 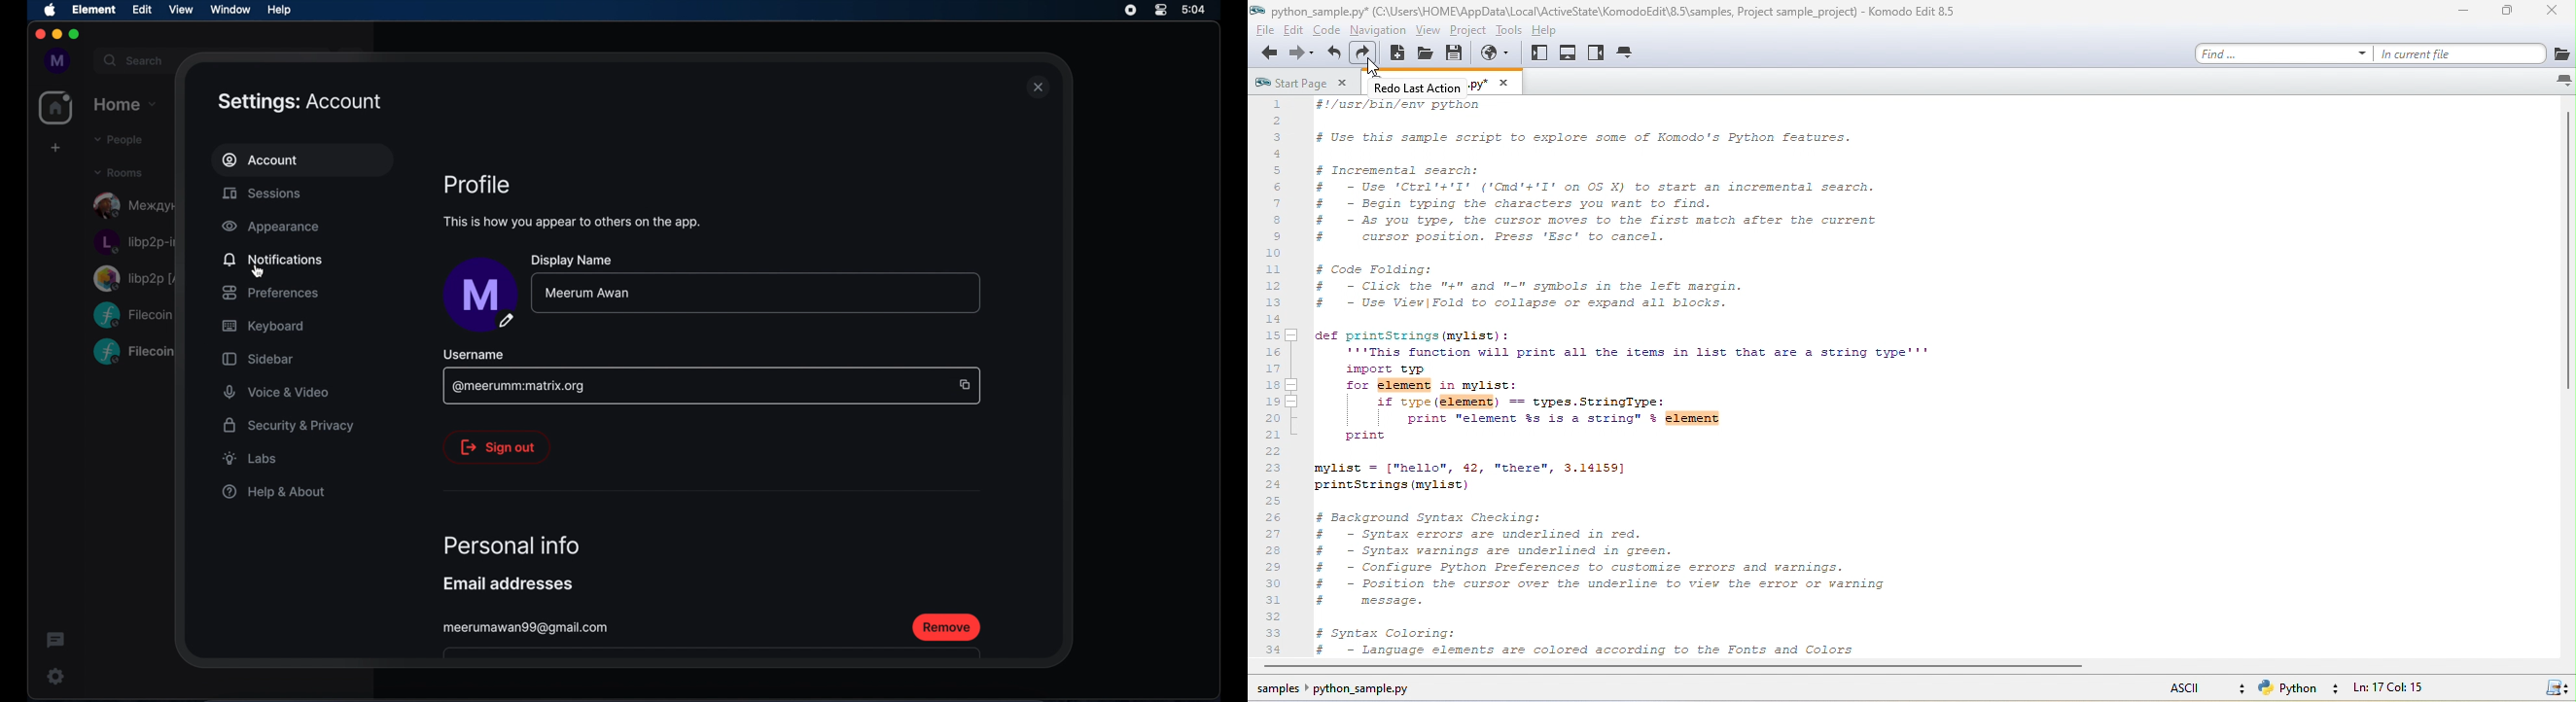 What do you see at coordinates (964, 384) in the screenshot?
I see `copy username` at bounding box center [964, 384].